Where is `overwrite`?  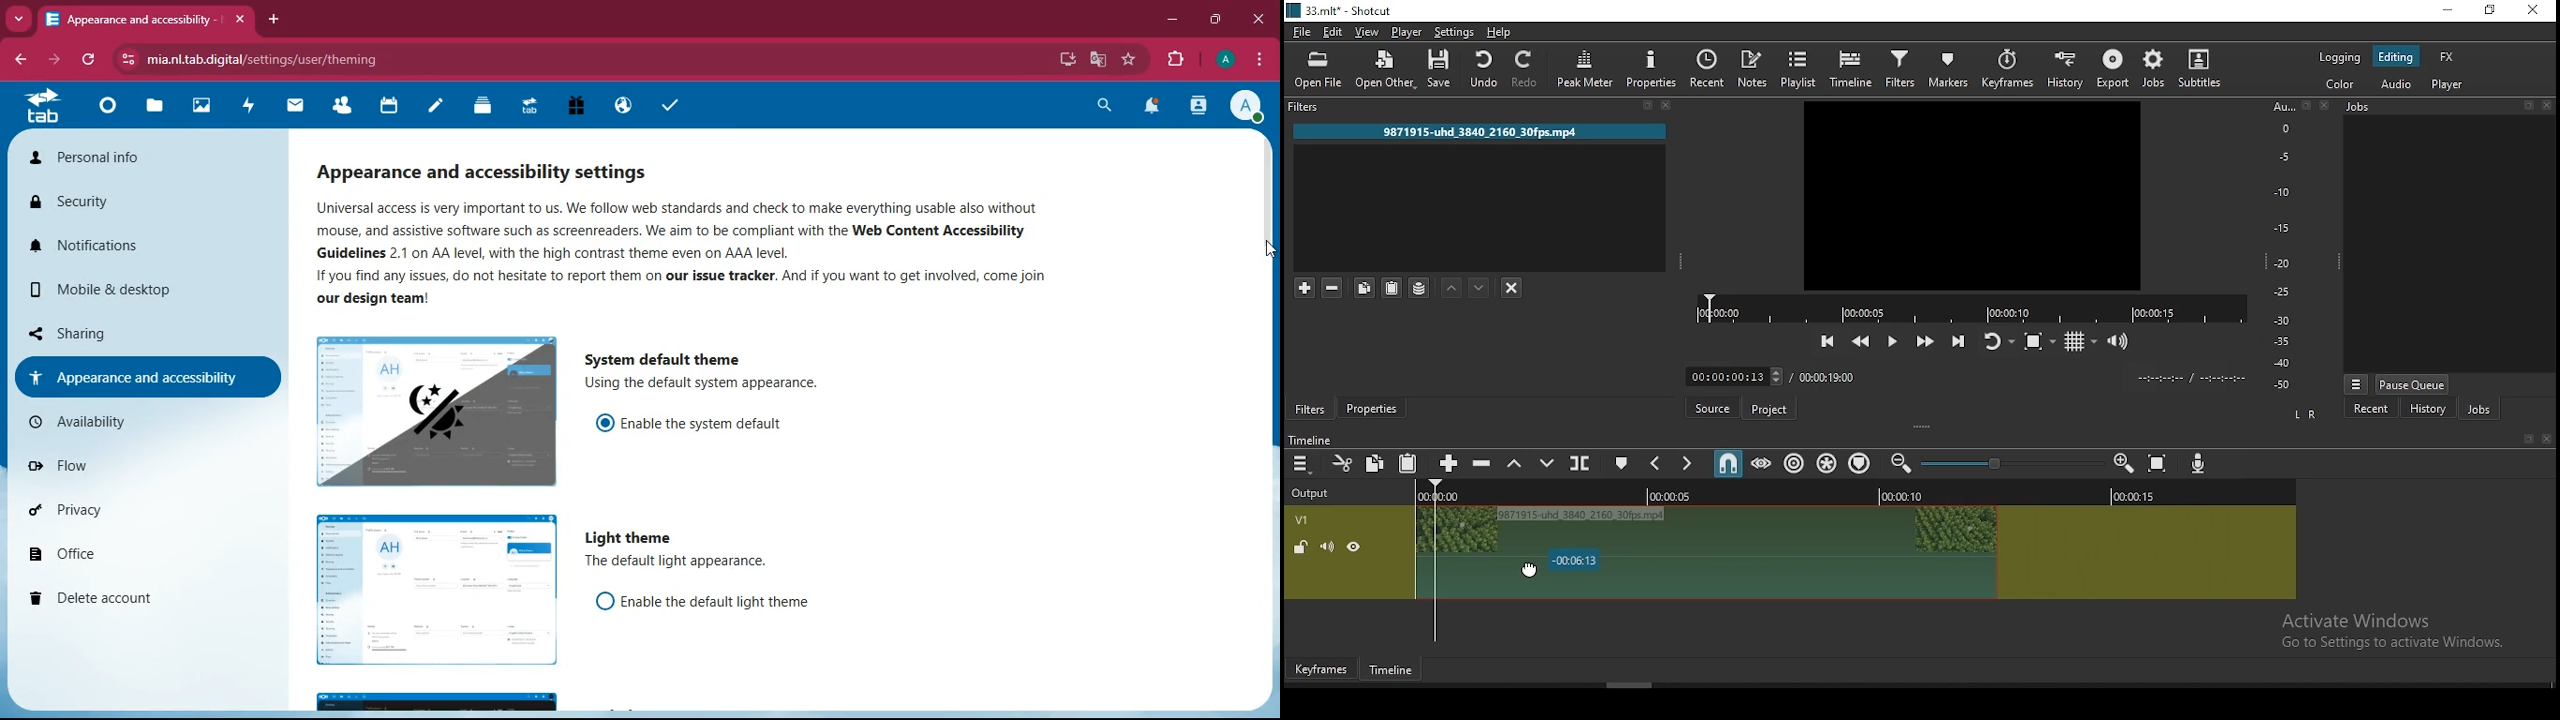
overwrite is located at coordinates (1549, 465).